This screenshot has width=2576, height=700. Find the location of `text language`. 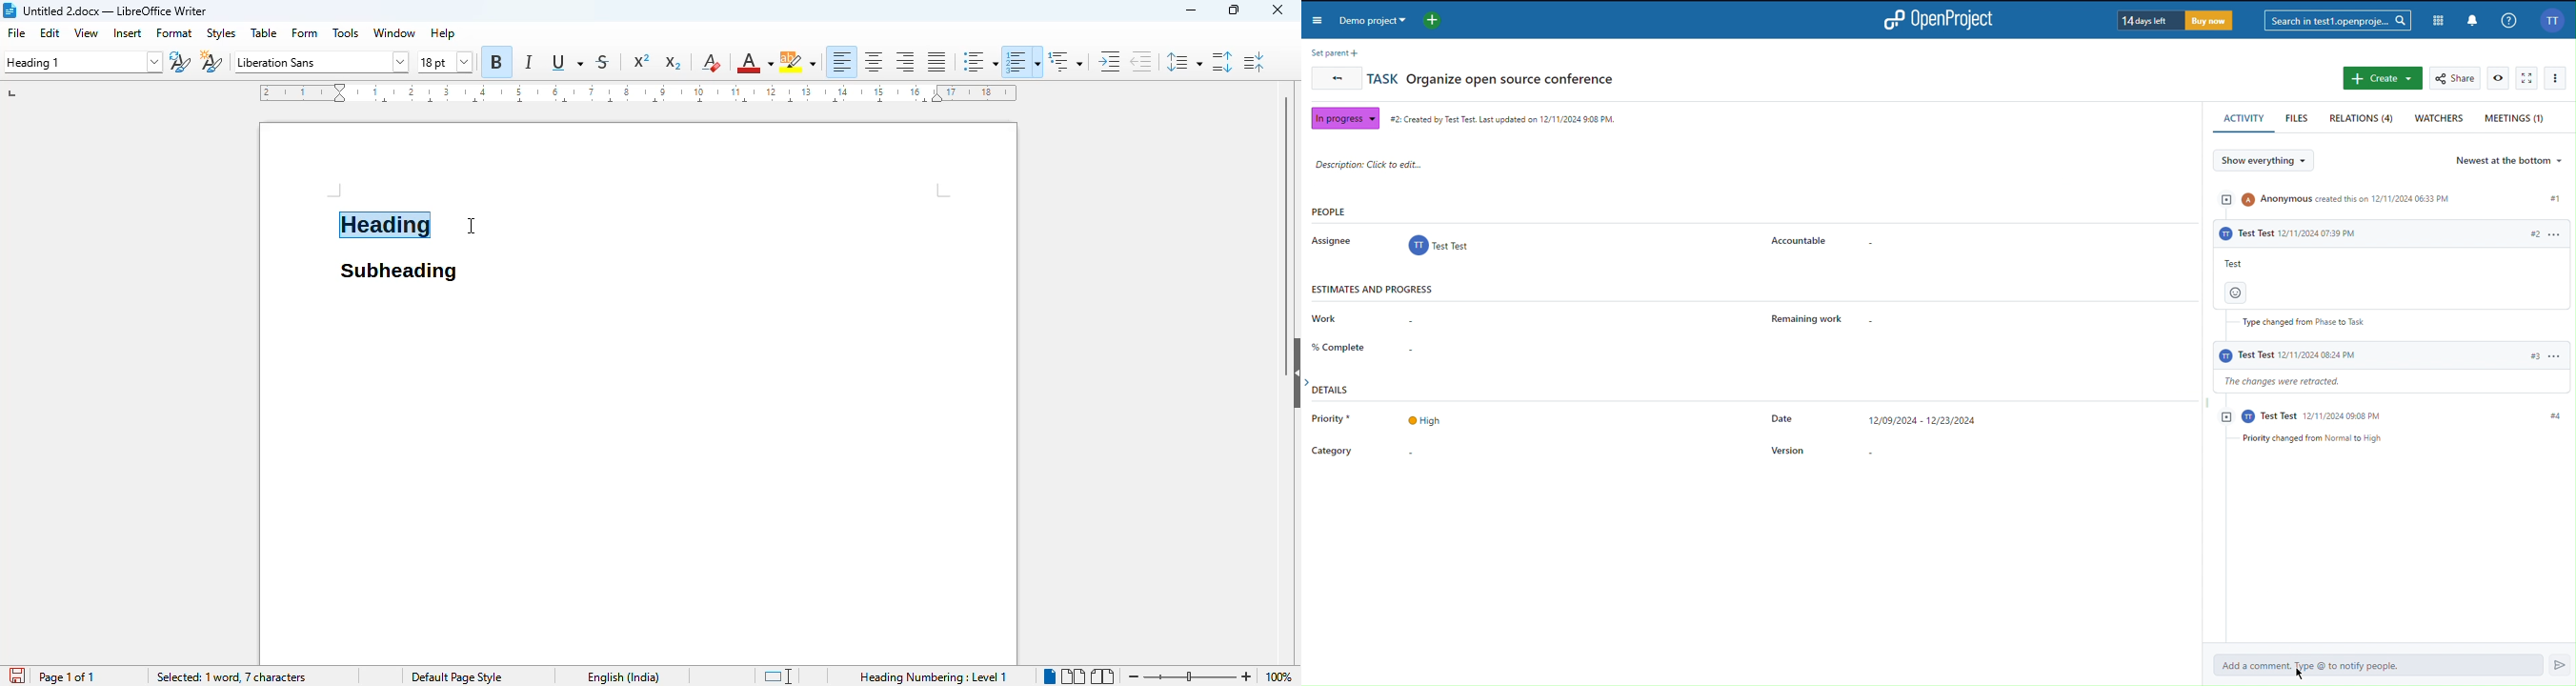

text language is located at coordinates (623, 677).